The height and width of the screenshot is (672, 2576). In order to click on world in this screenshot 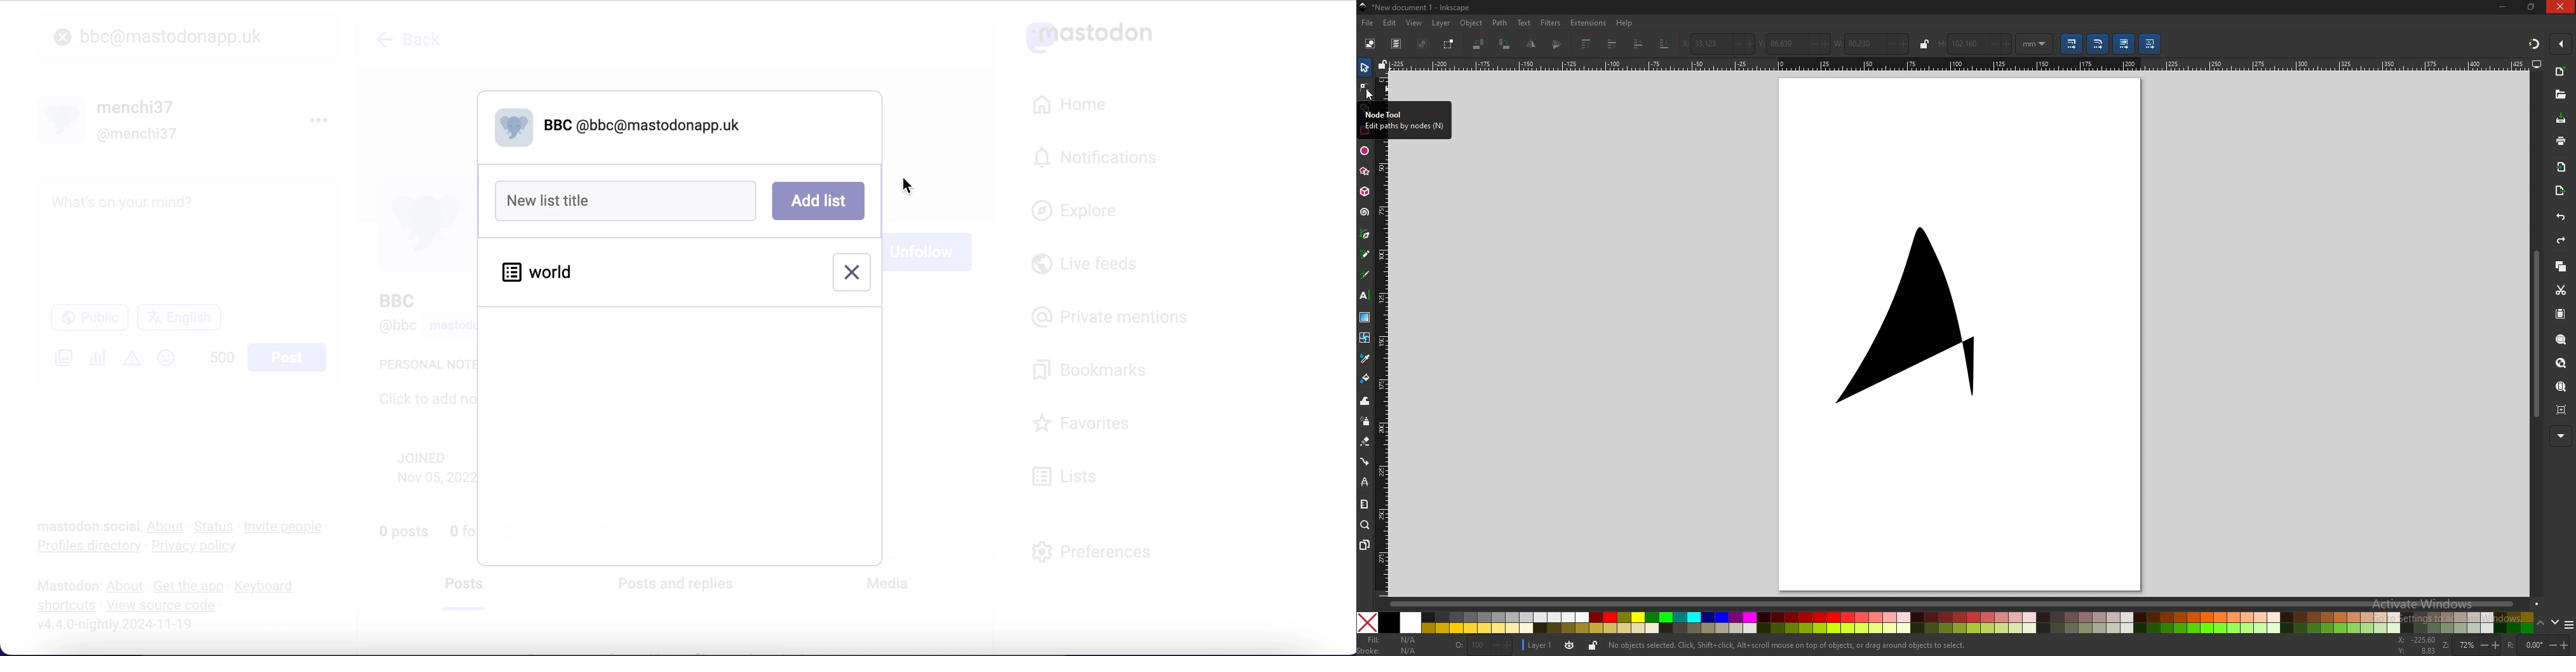, I will do `click(539, 273)`.